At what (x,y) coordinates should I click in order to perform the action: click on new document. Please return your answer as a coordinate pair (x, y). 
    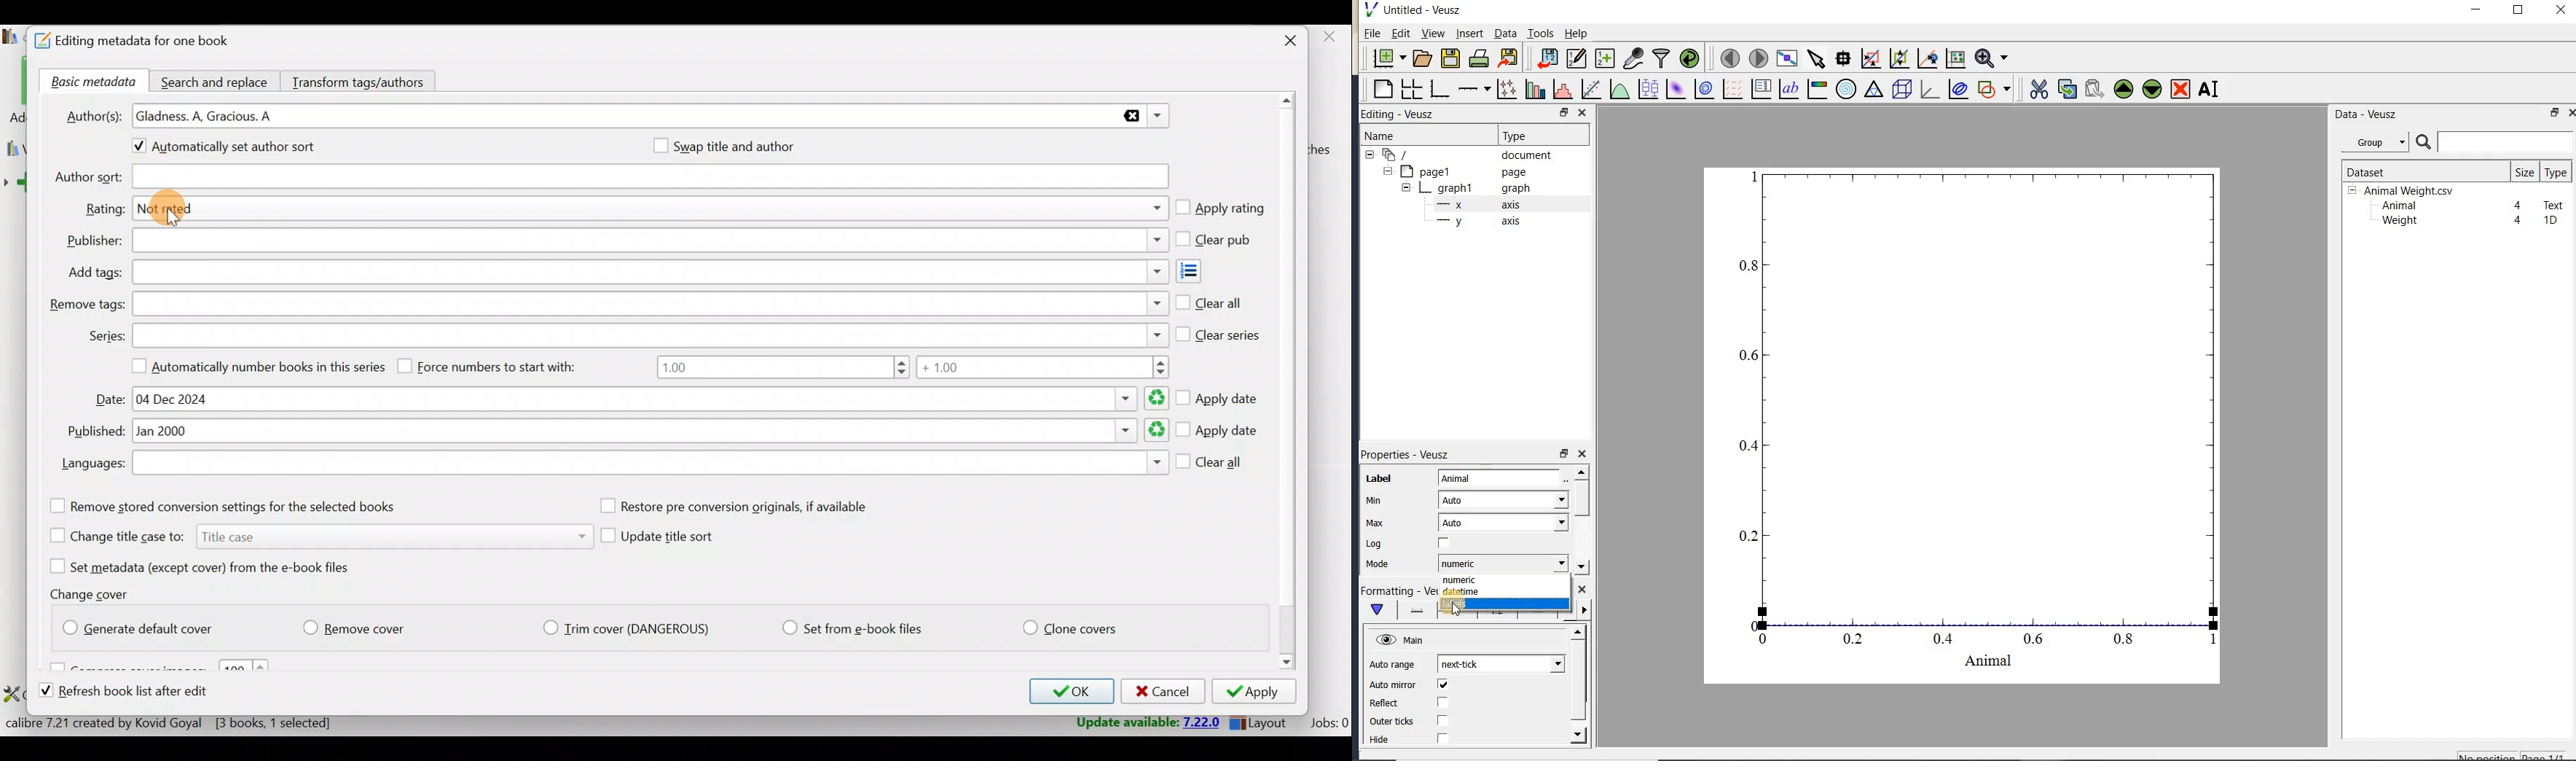
    Looking at the image, I should click on (1386, 58).